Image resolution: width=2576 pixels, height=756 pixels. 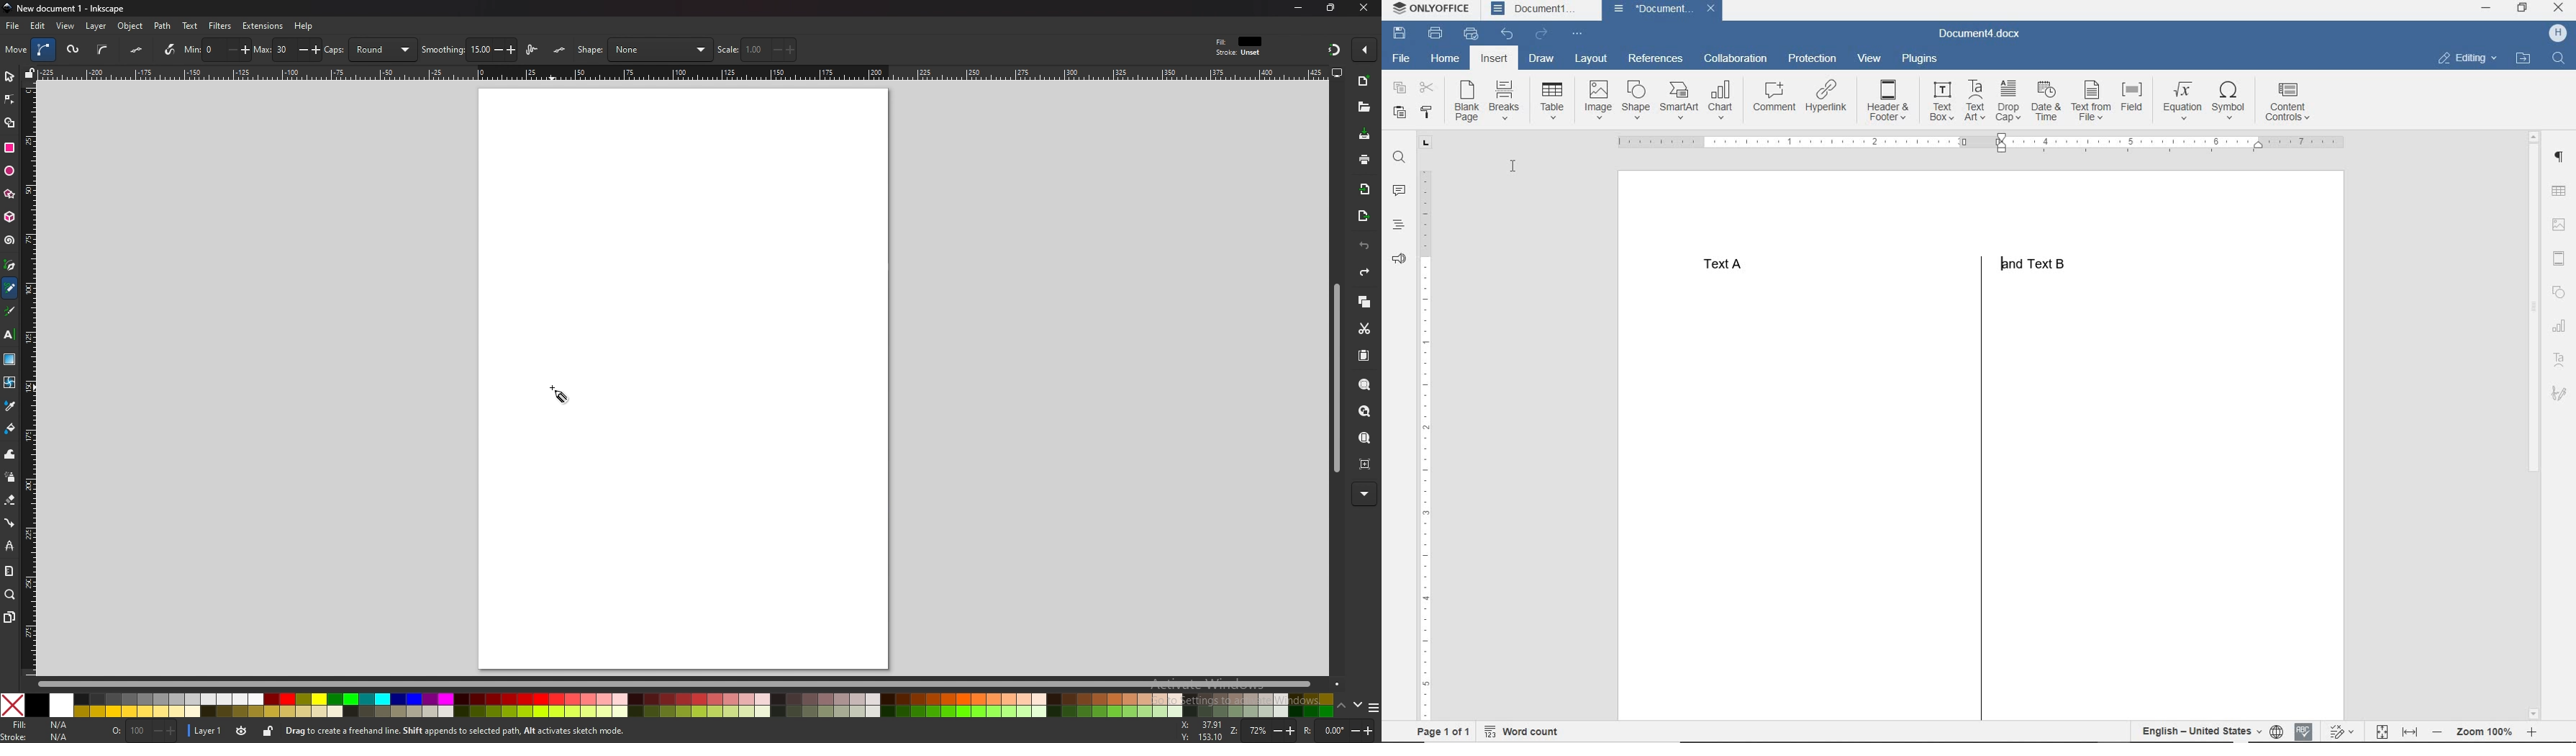 What do you see at coordinates (1438, 732) in the screenshot?
I see `PAGE 1 OF 1` at bounding box center [1438, 732].